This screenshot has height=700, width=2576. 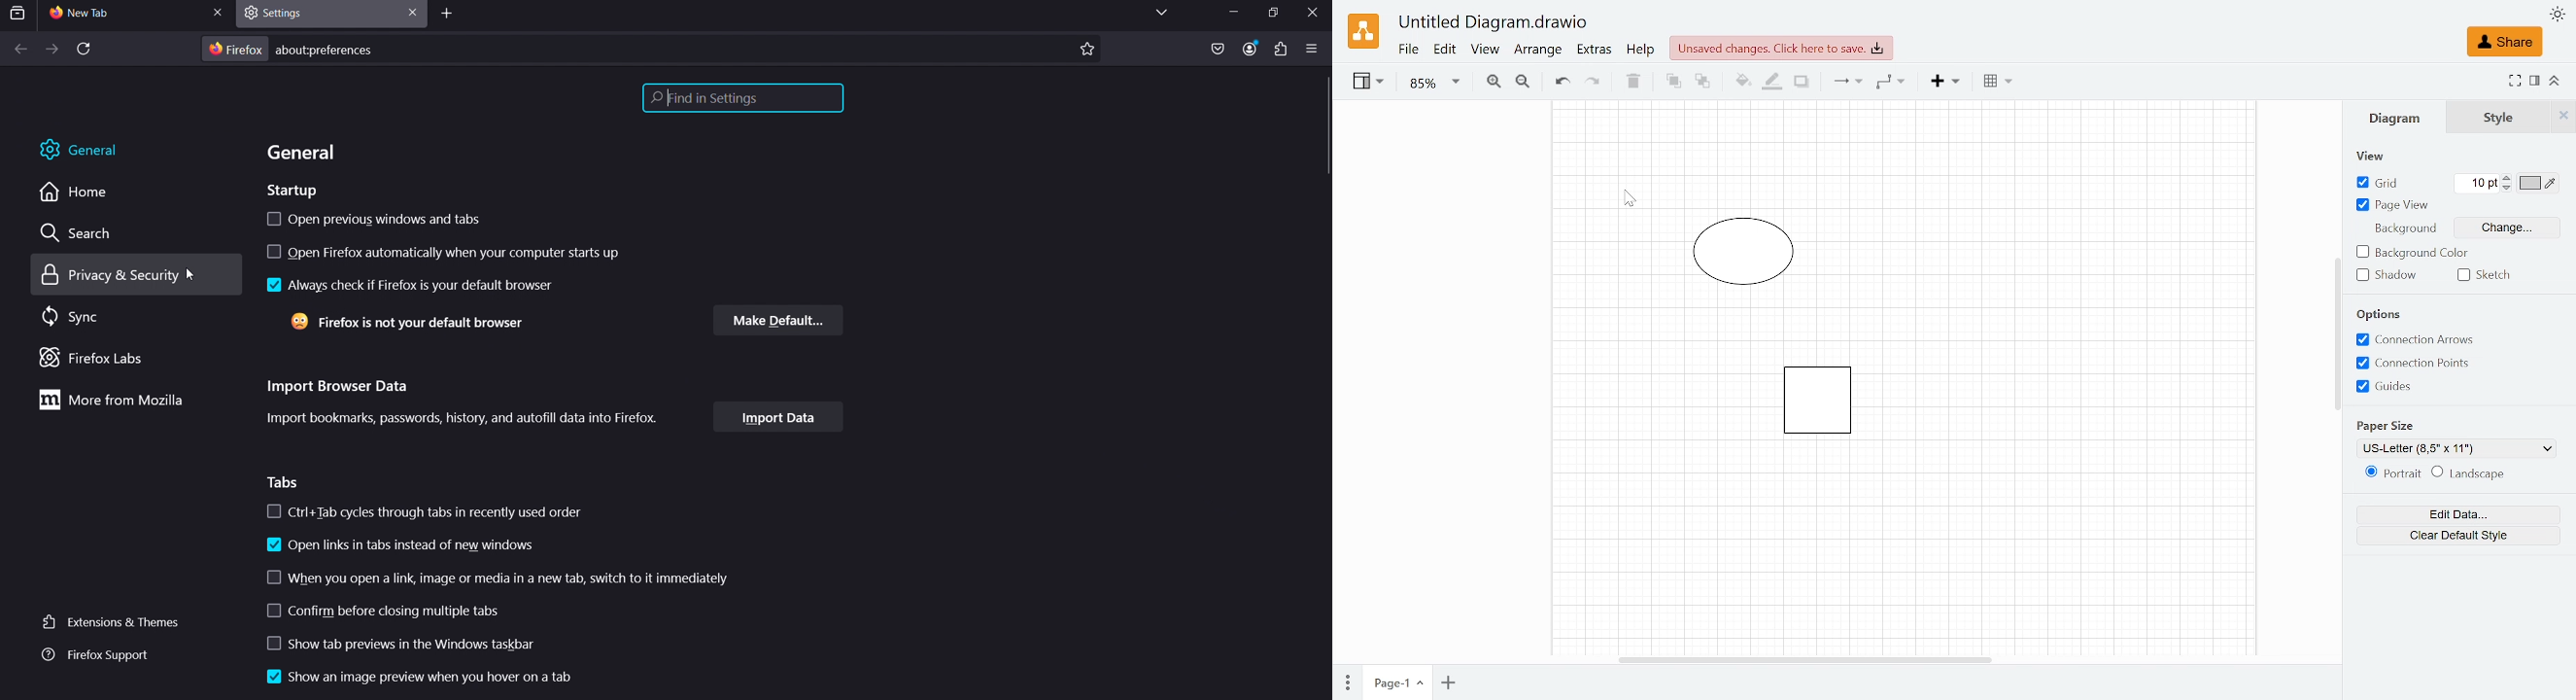 I want to click on Potrait, so click(x=2389, y=474).